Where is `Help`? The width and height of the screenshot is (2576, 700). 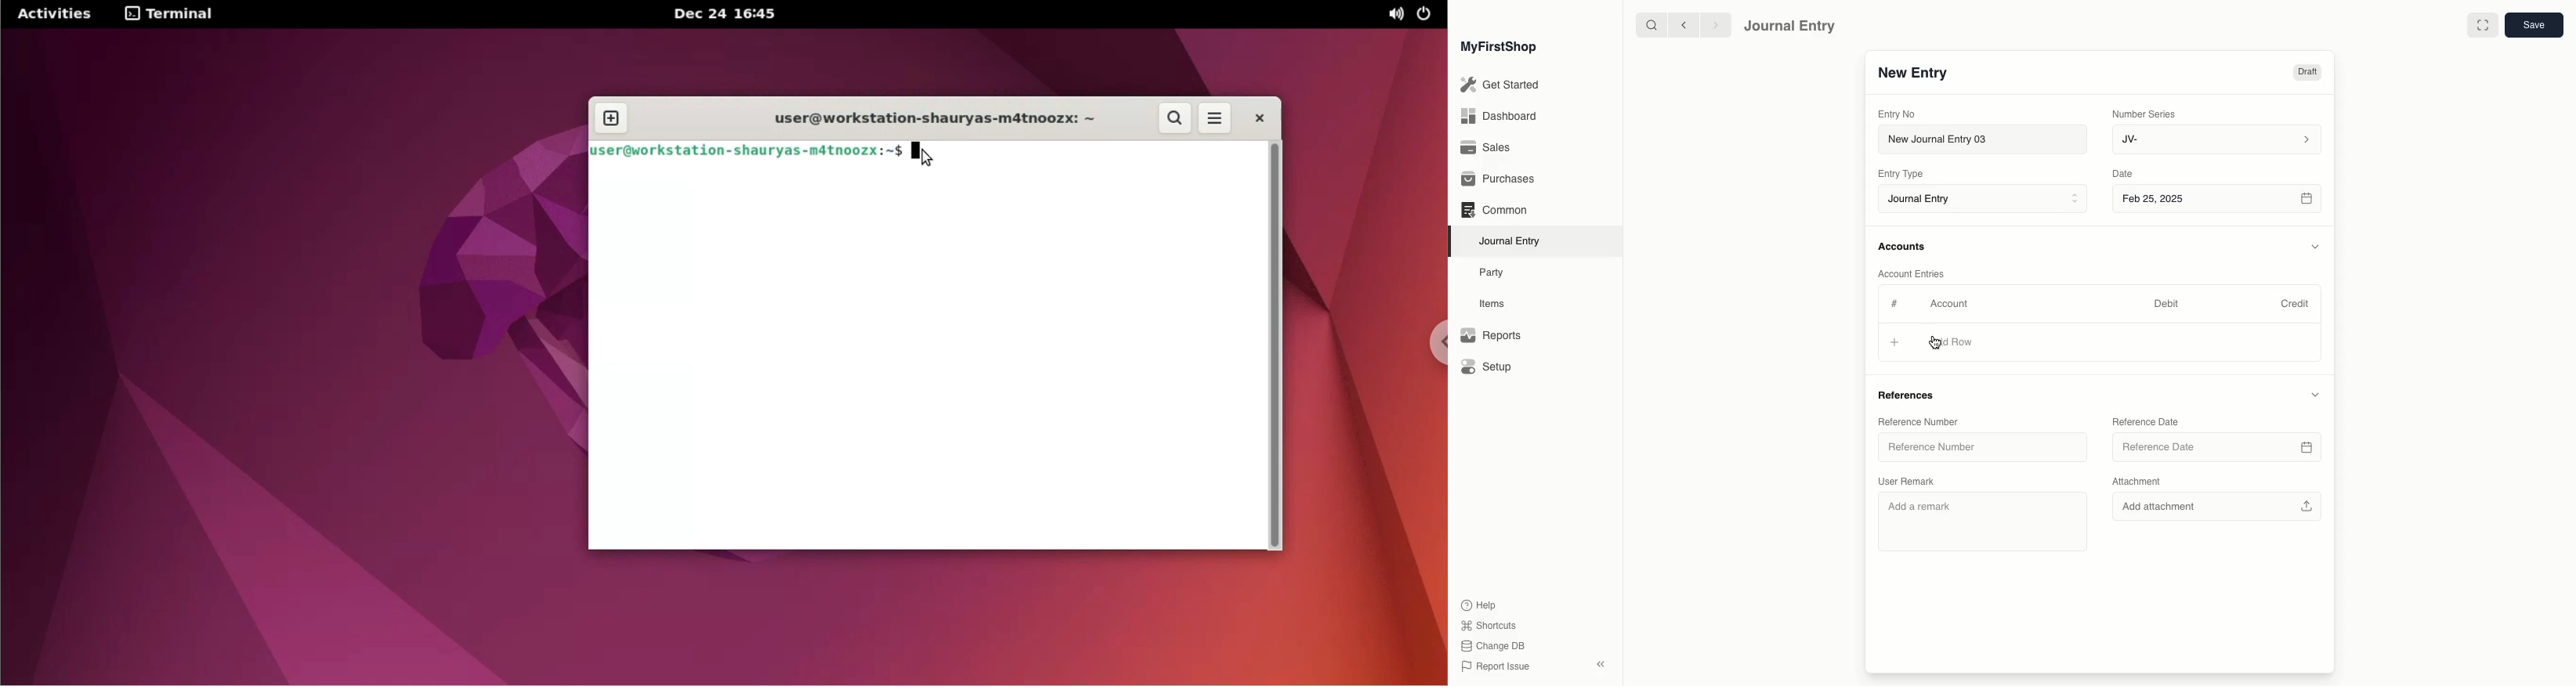
Help is located at coordinates (1477, 604).